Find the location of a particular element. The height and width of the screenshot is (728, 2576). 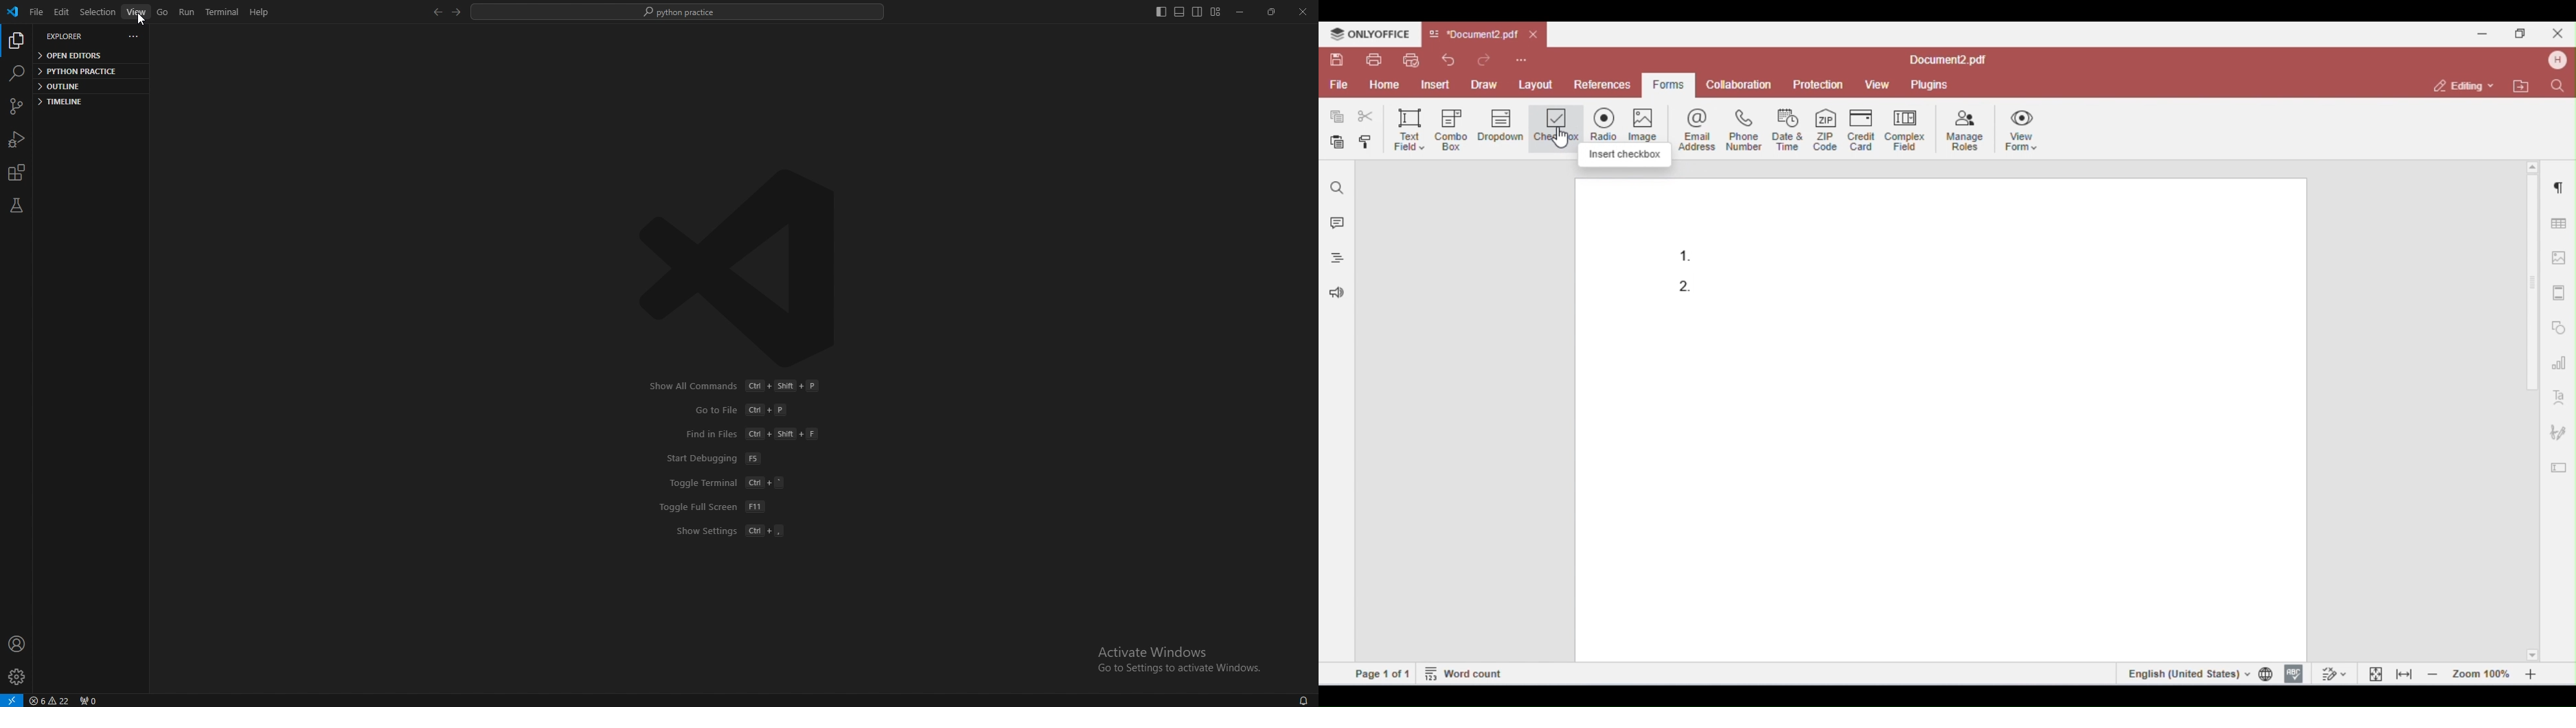

help is located at coordinates (258, 12).